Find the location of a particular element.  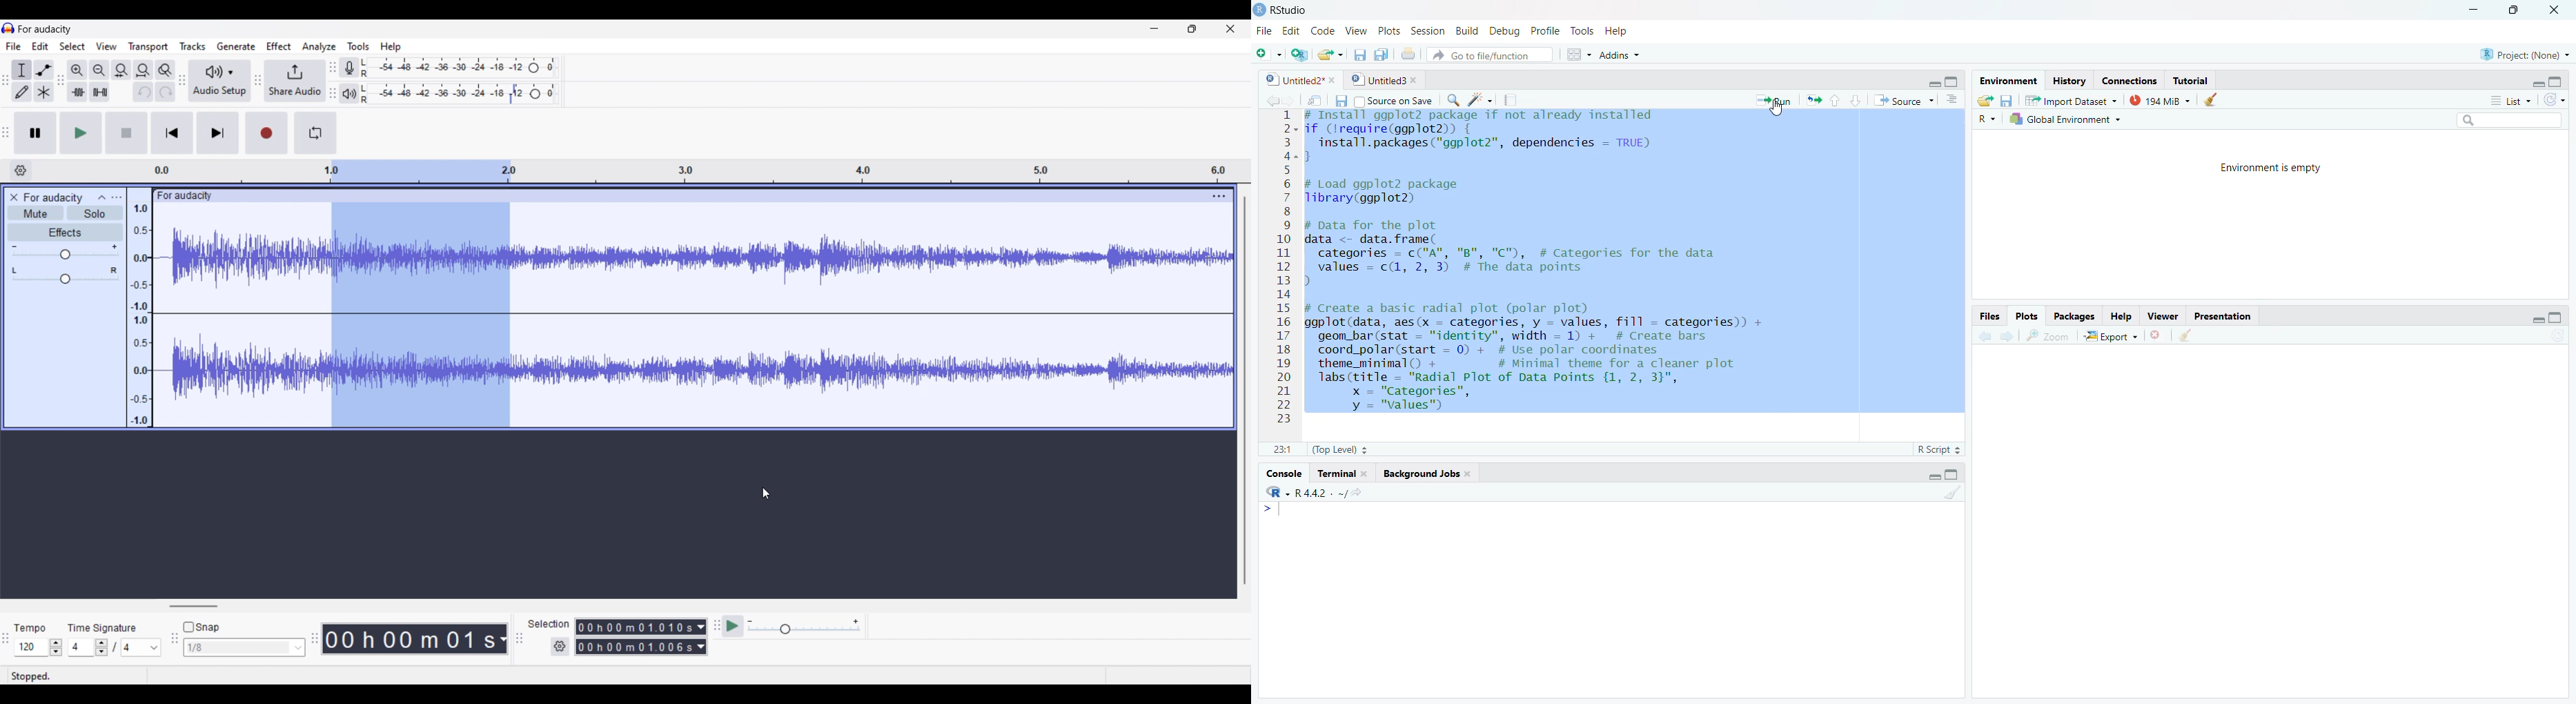

Tutorial is located at coordinates (2195, 81).